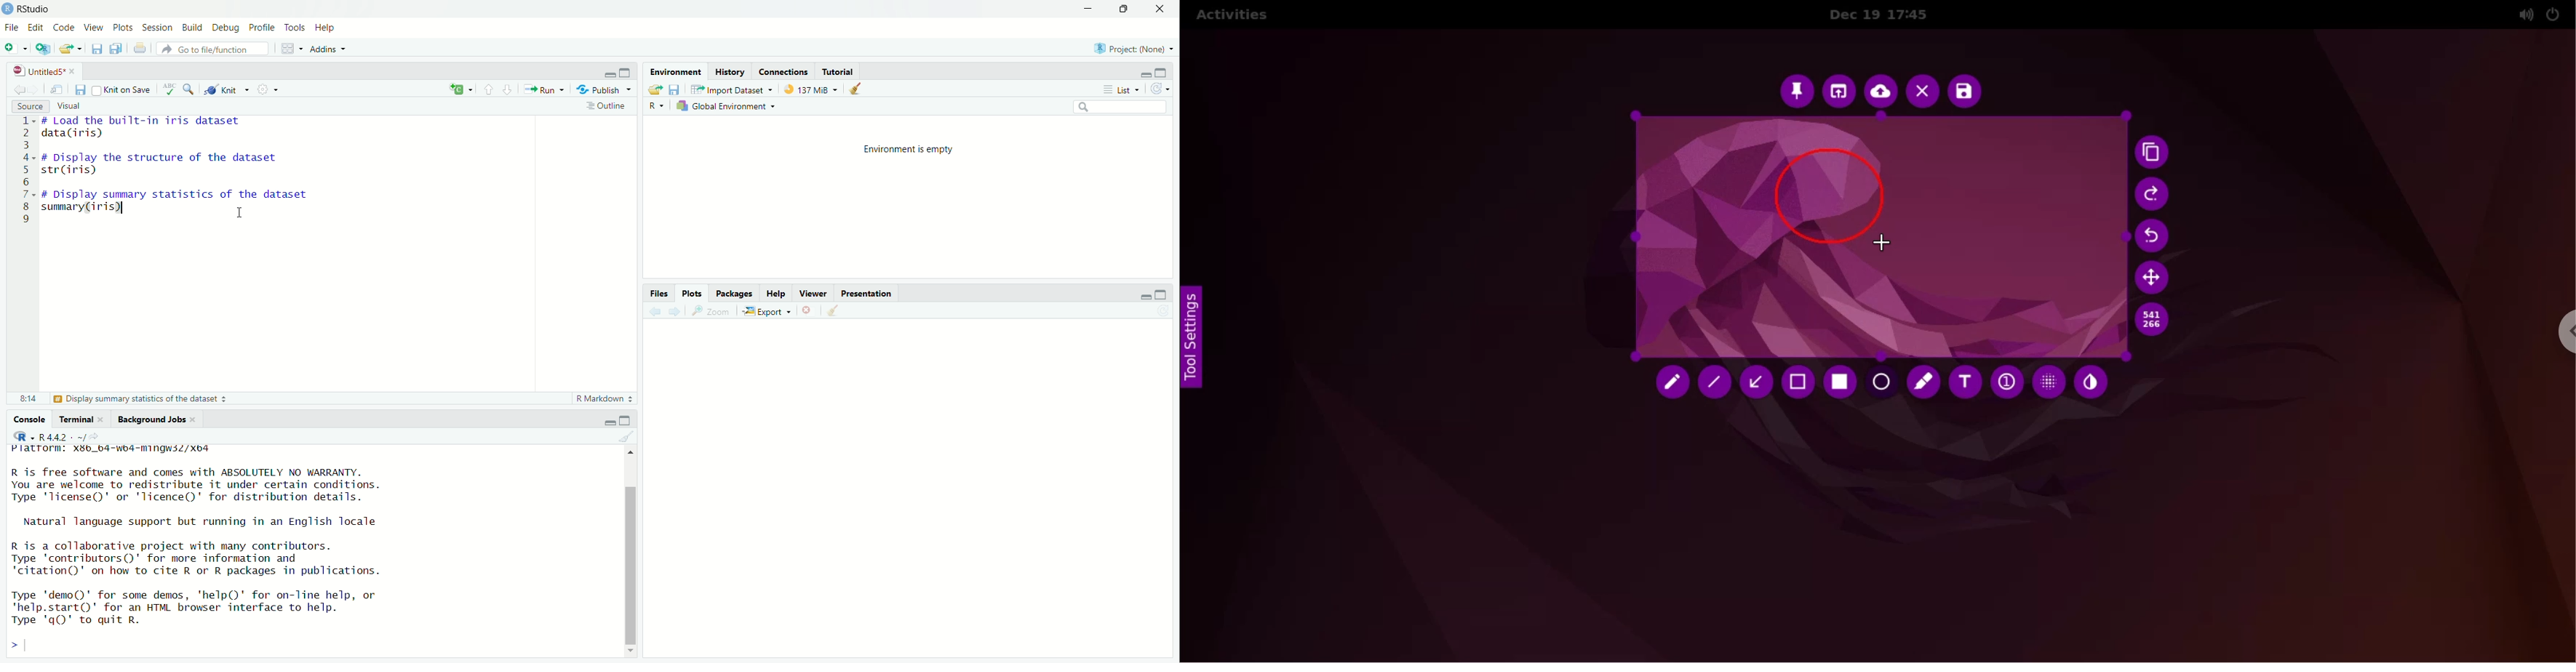  What do you see at coordinates (839, 70) in the screenshot?
I see `Tutorial` at bounding box center [839, 70].